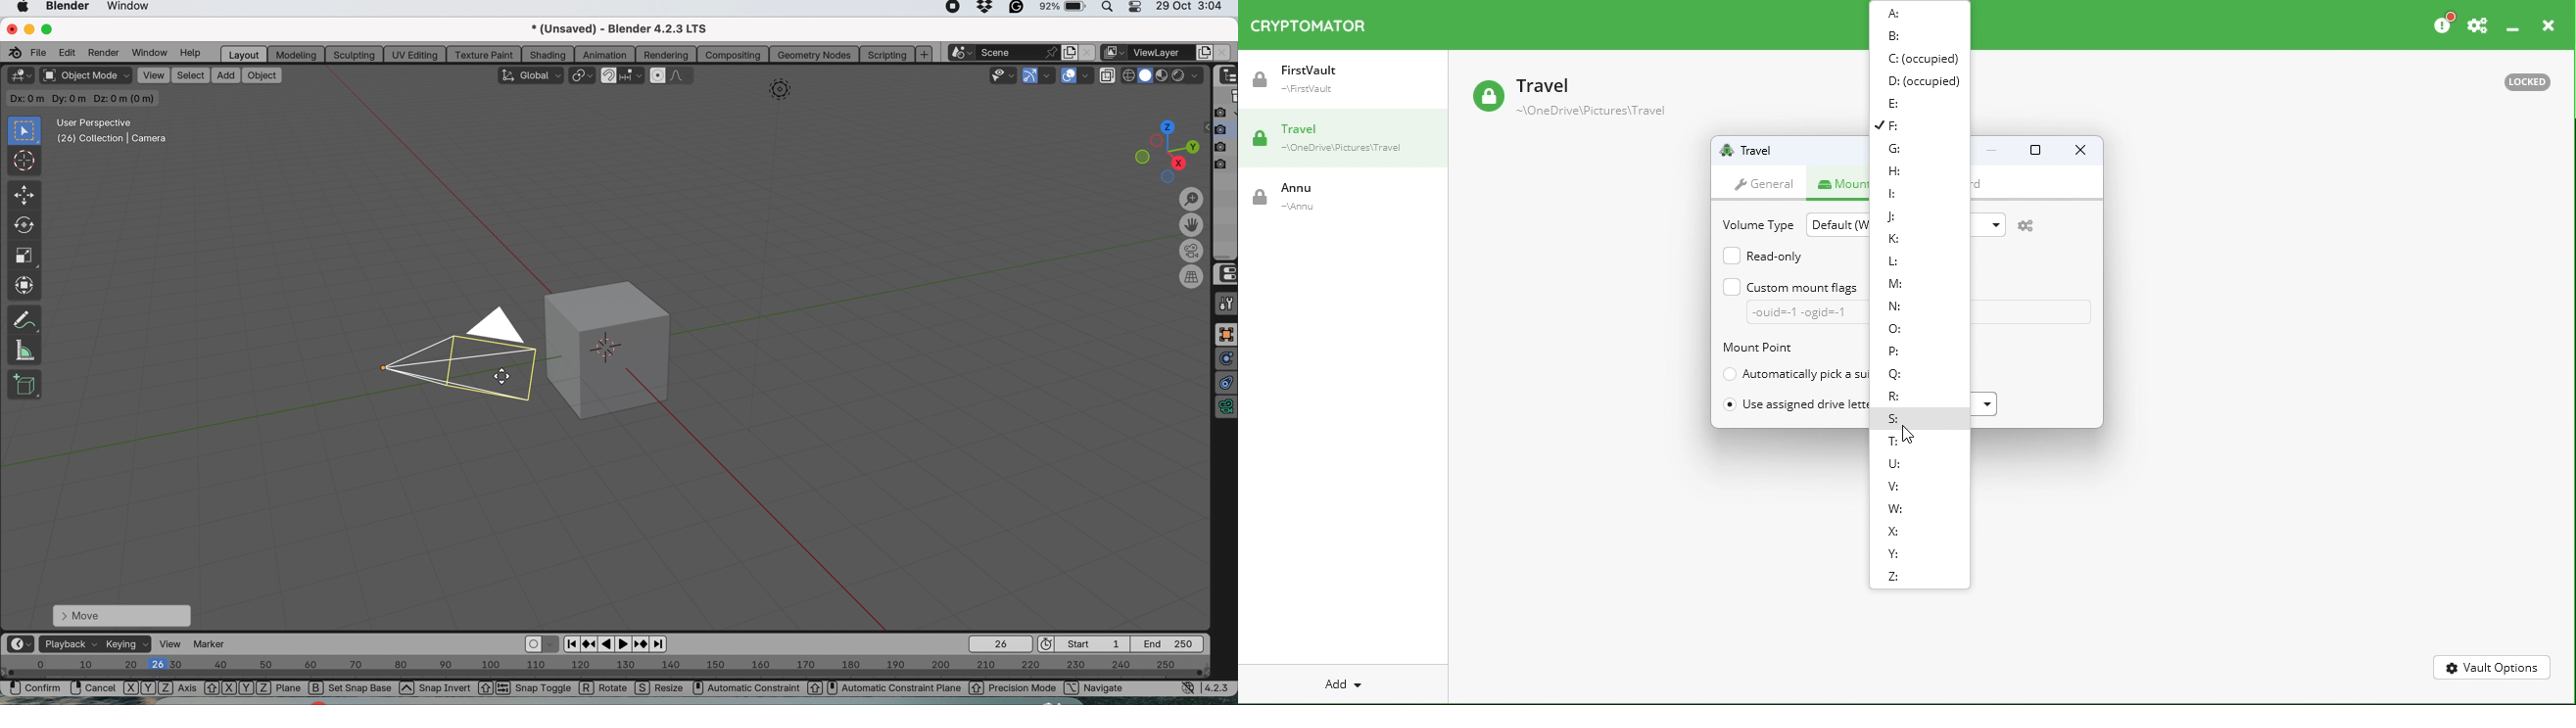 The image size is (2576, 728). Describe the element at coordinates (1897, 261) in the screenshot. I see `L:` at that location.